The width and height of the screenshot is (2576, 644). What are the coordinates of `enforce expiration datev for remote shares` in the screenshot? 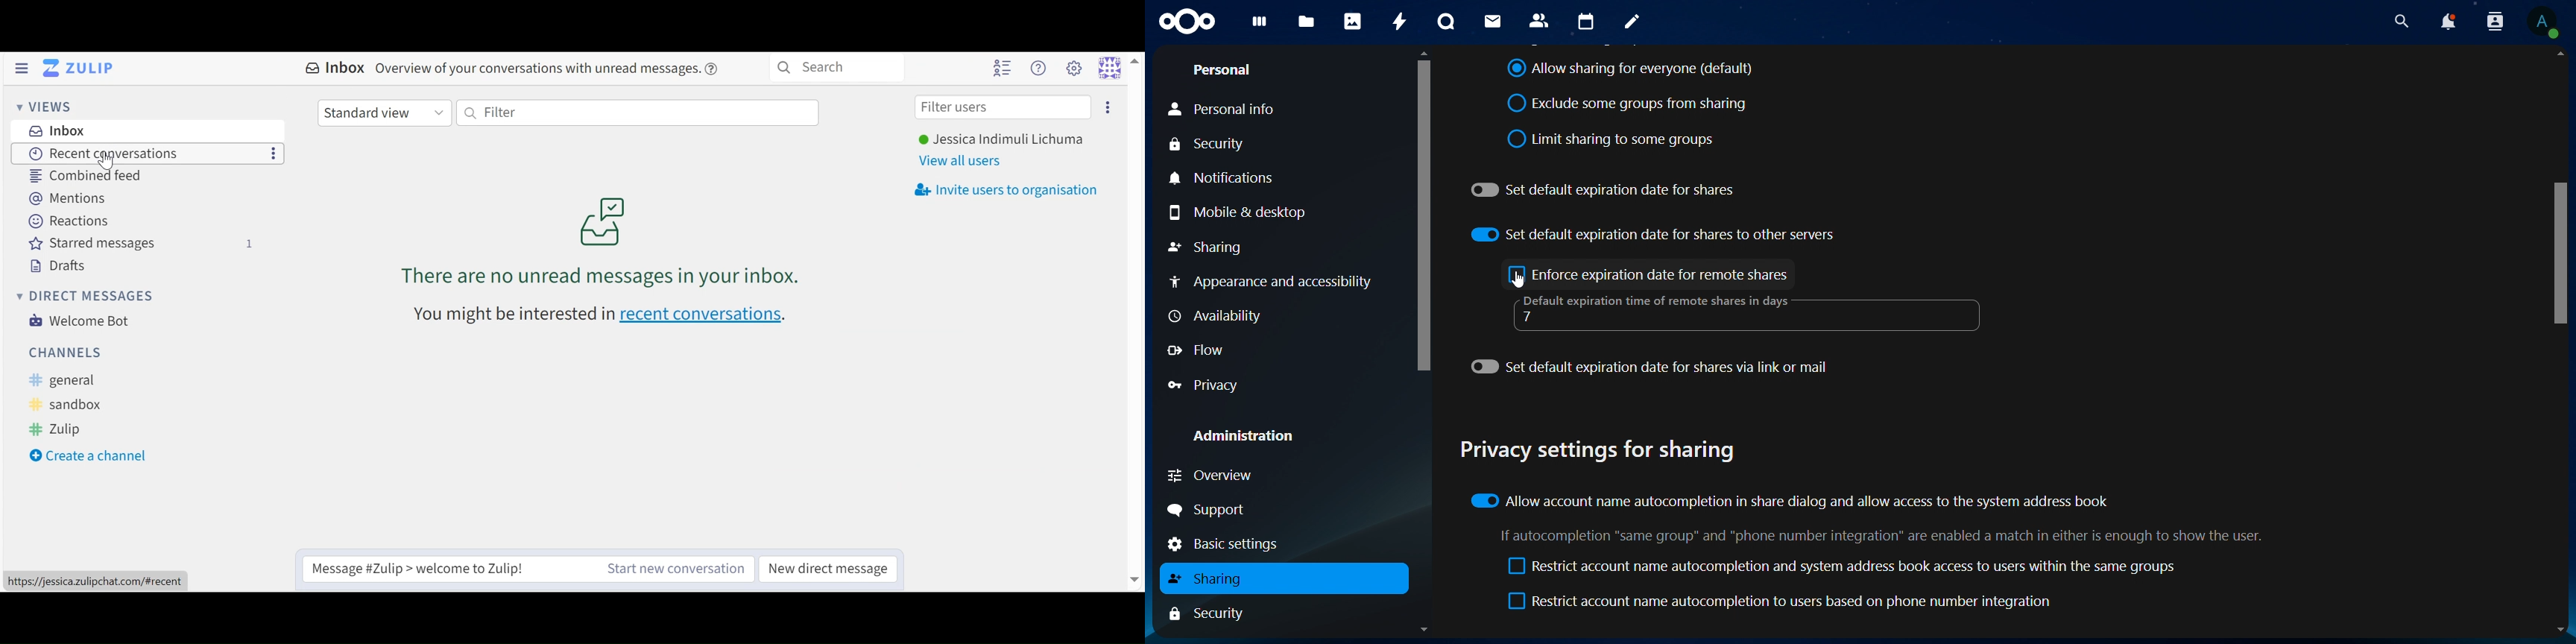 It's located at (1650, 276).